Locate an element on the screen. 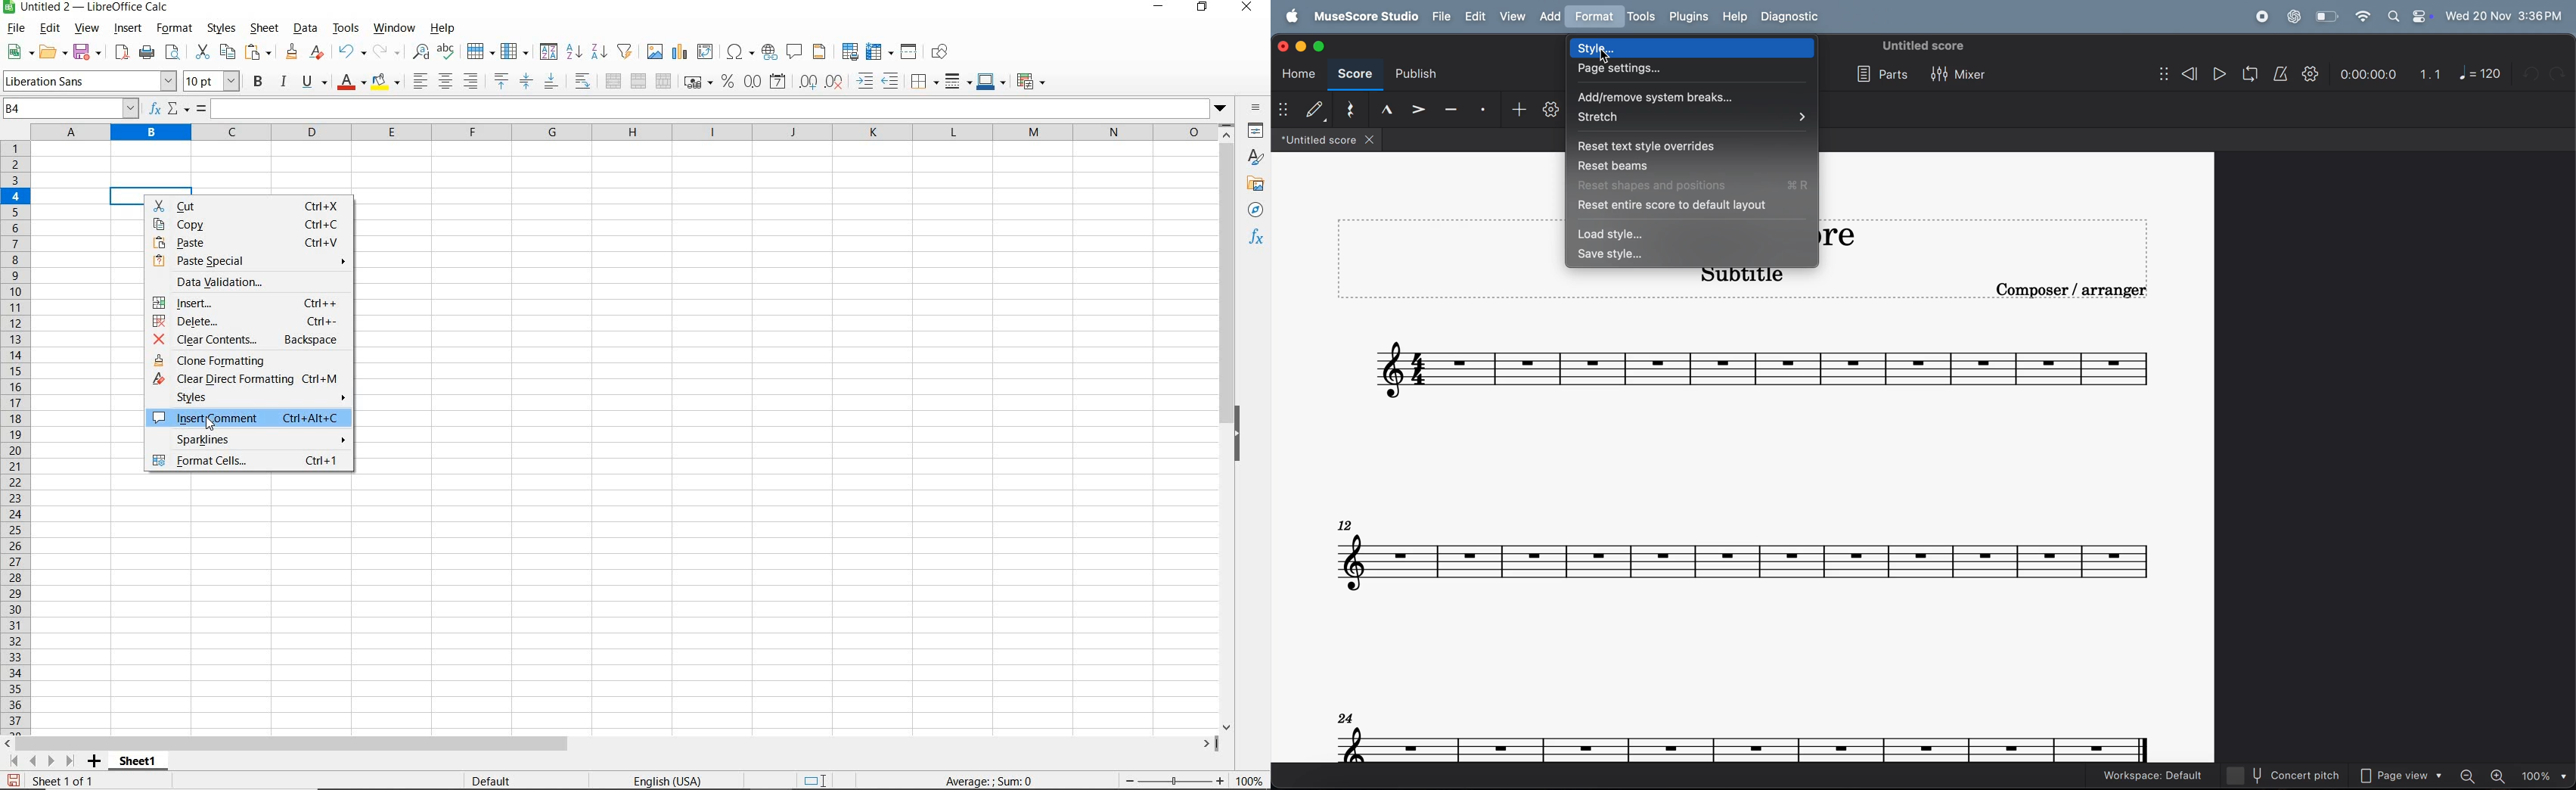 The height and width of the screenshot is (812, 2576). tools is located at coordinates (346, 29).